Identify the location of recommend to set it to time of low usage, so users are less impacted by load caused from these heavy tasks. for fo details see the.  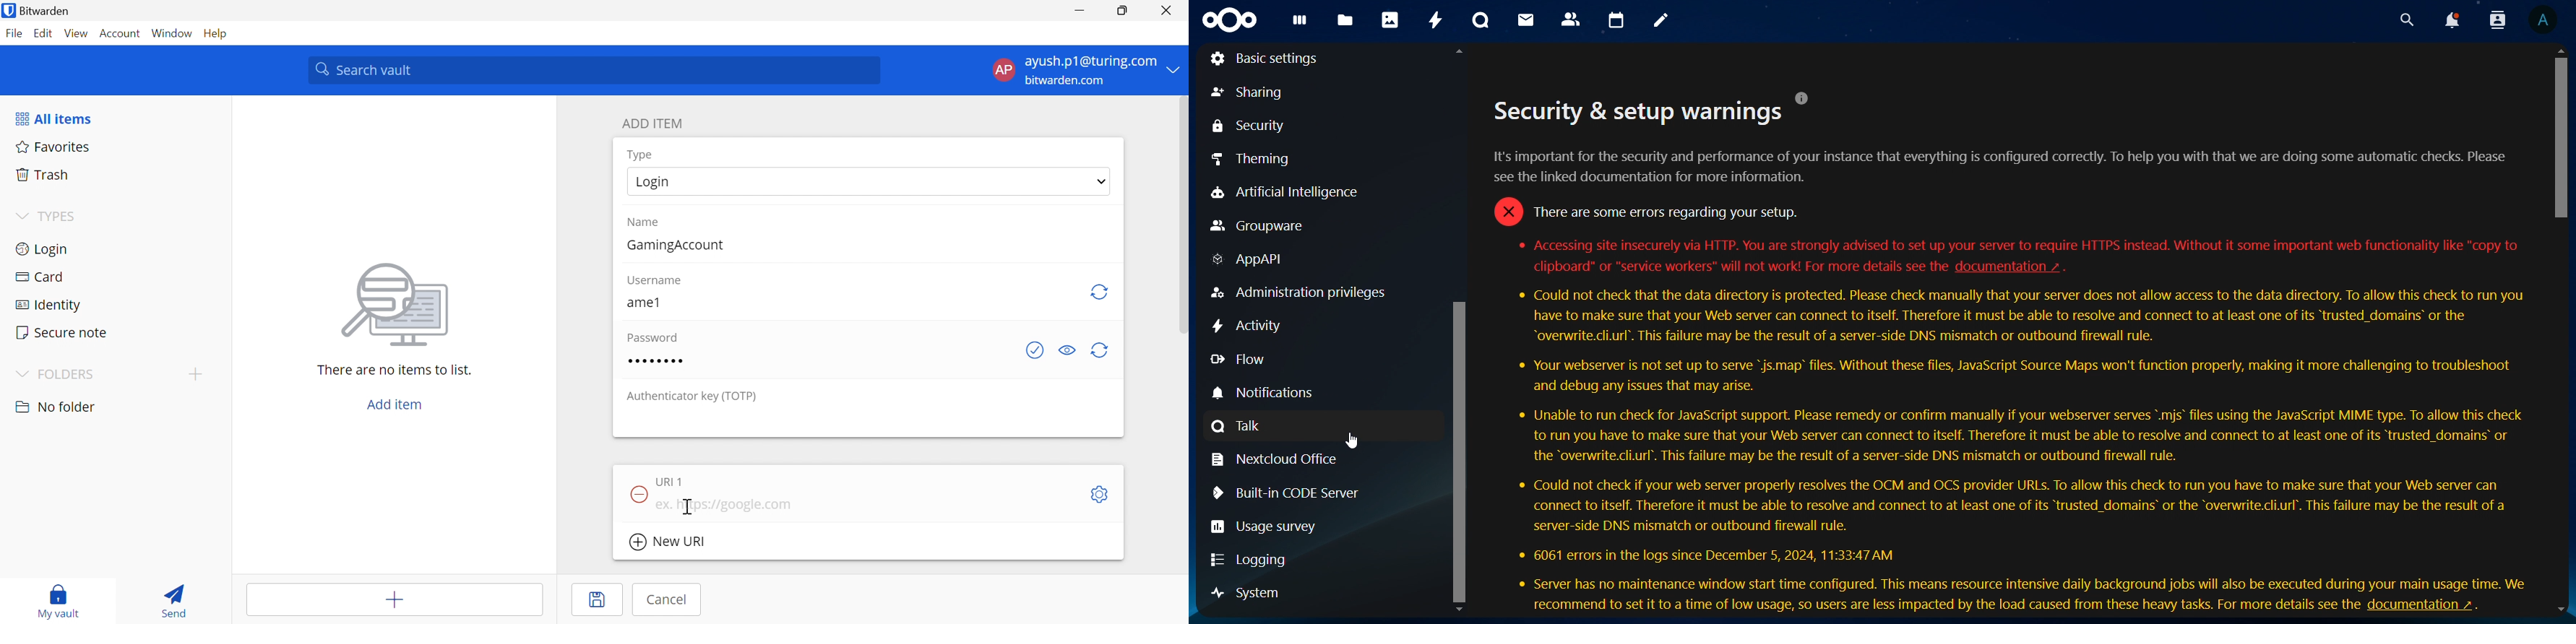
(1942, 604).